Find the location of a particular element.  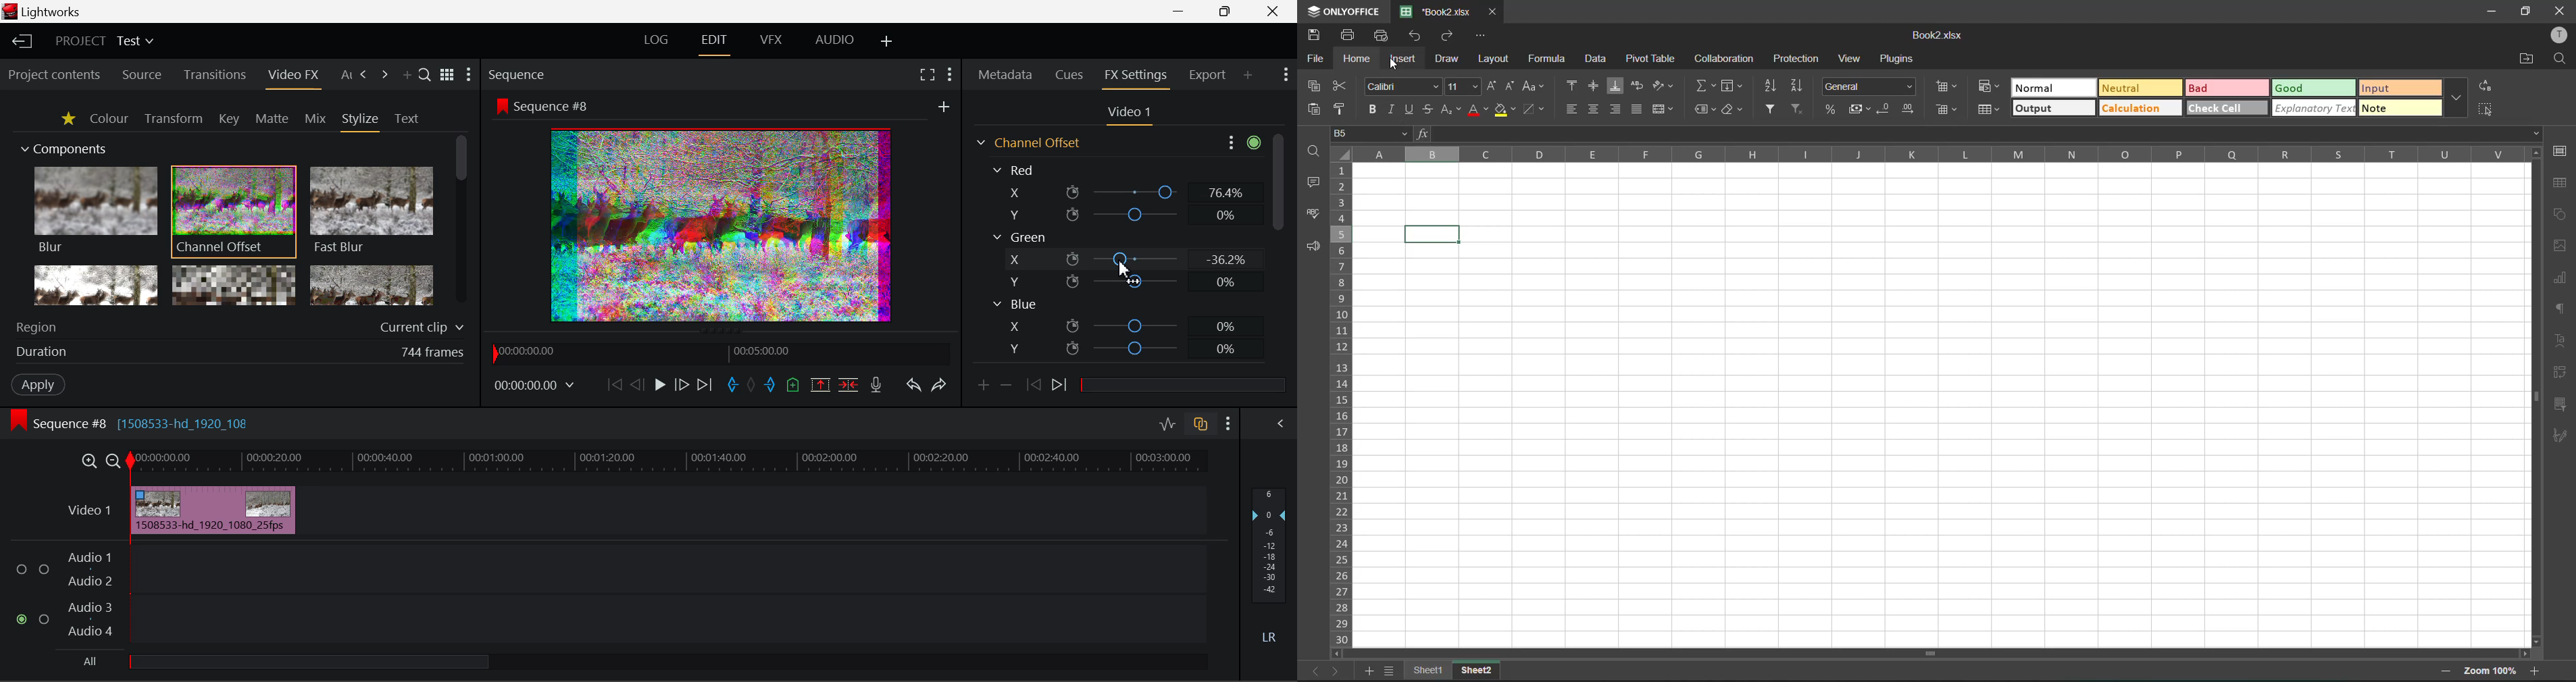

input is located at coordinates (2398, 87).